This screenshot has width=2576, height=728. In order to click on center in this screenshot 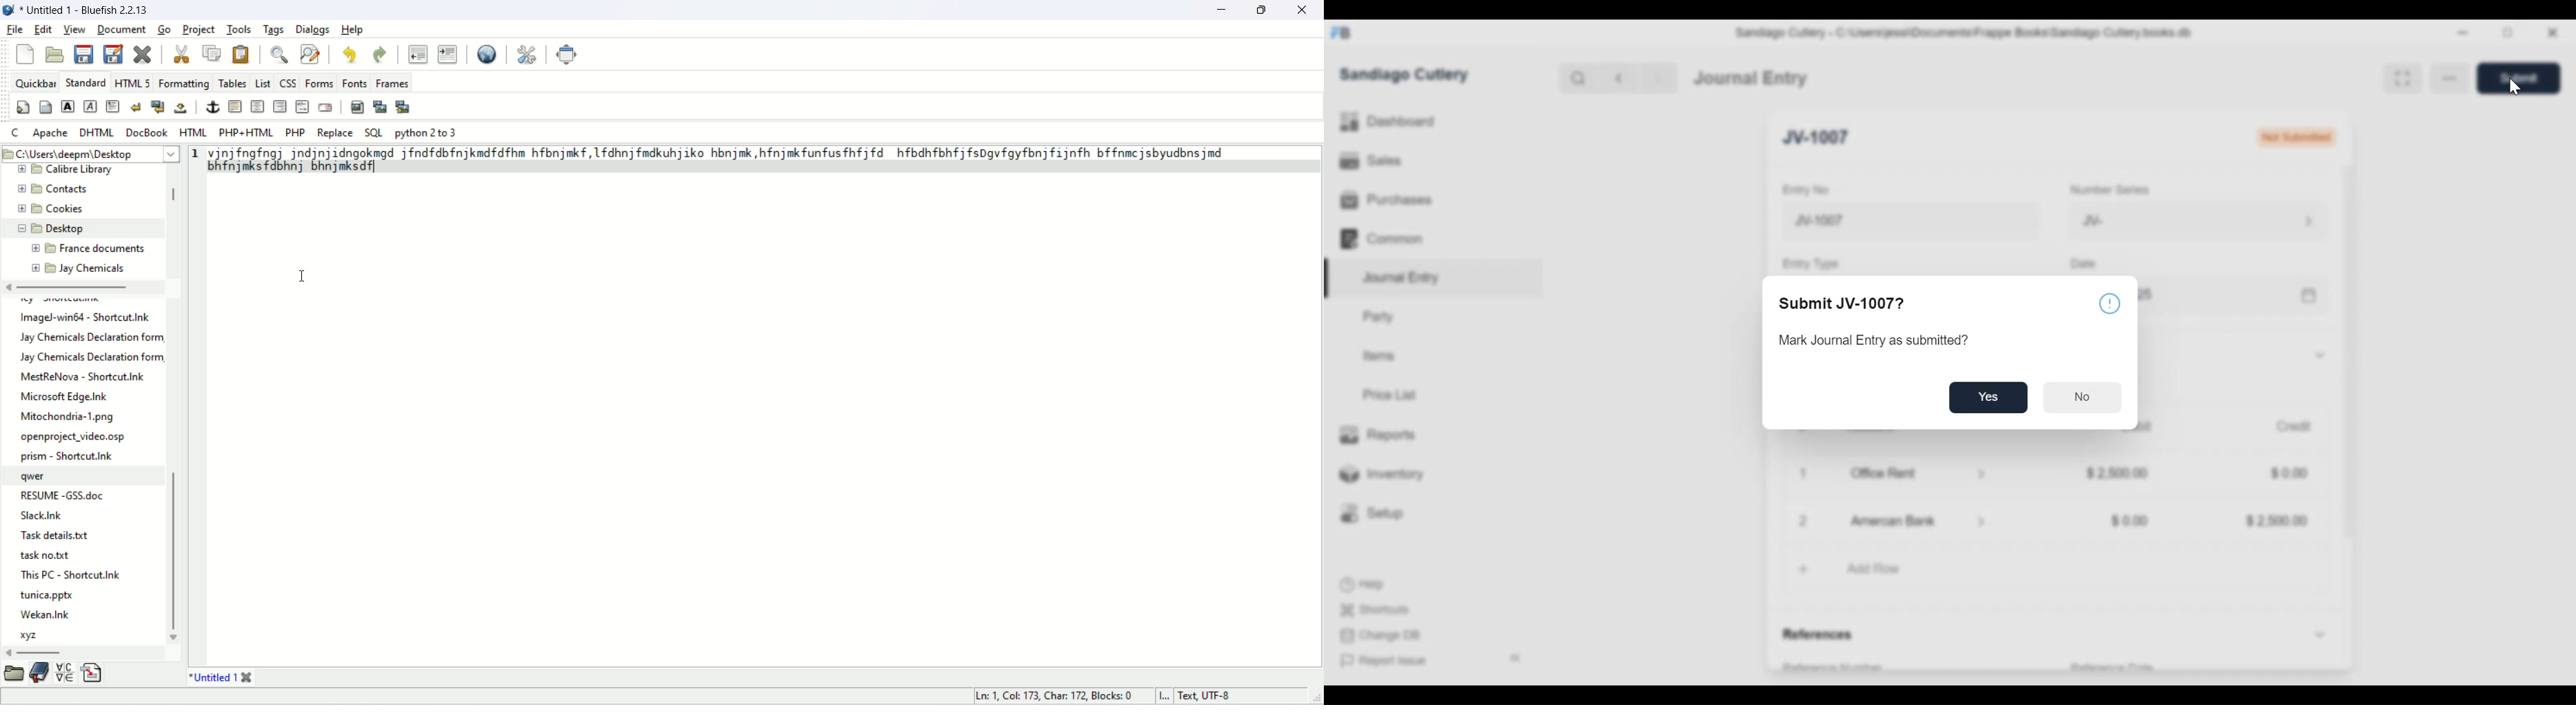, I will do `click(257, 106)`.